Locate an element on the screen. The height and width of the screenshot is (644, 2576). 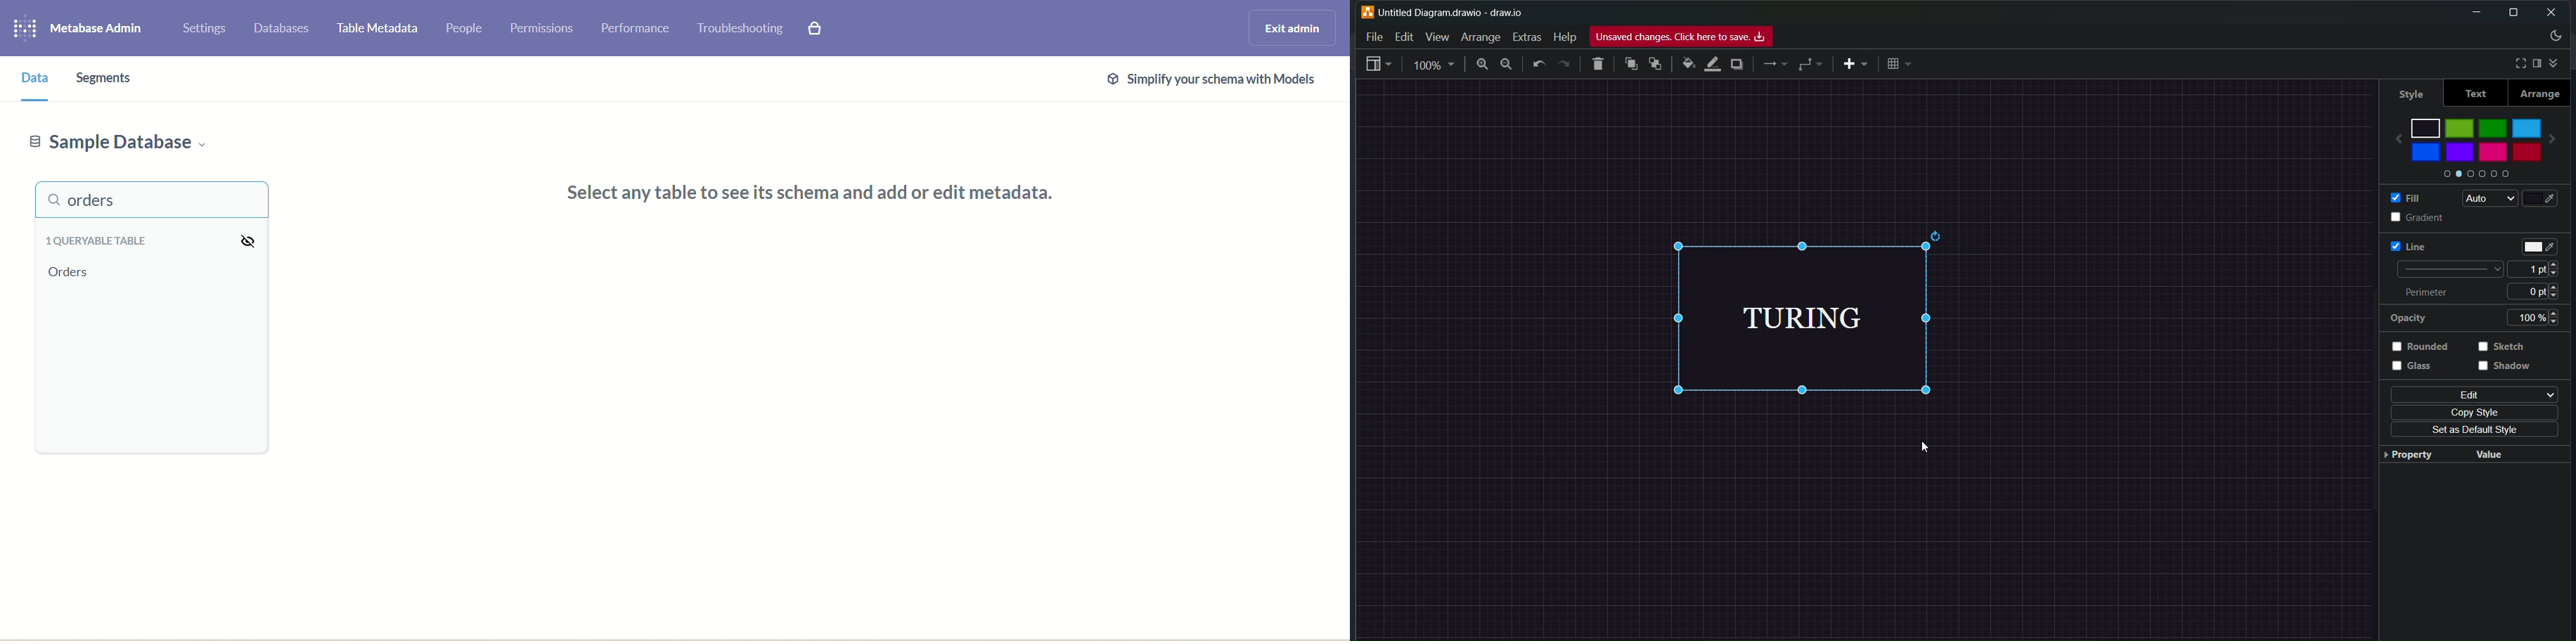
current line is located at coordinates (2446, 269).